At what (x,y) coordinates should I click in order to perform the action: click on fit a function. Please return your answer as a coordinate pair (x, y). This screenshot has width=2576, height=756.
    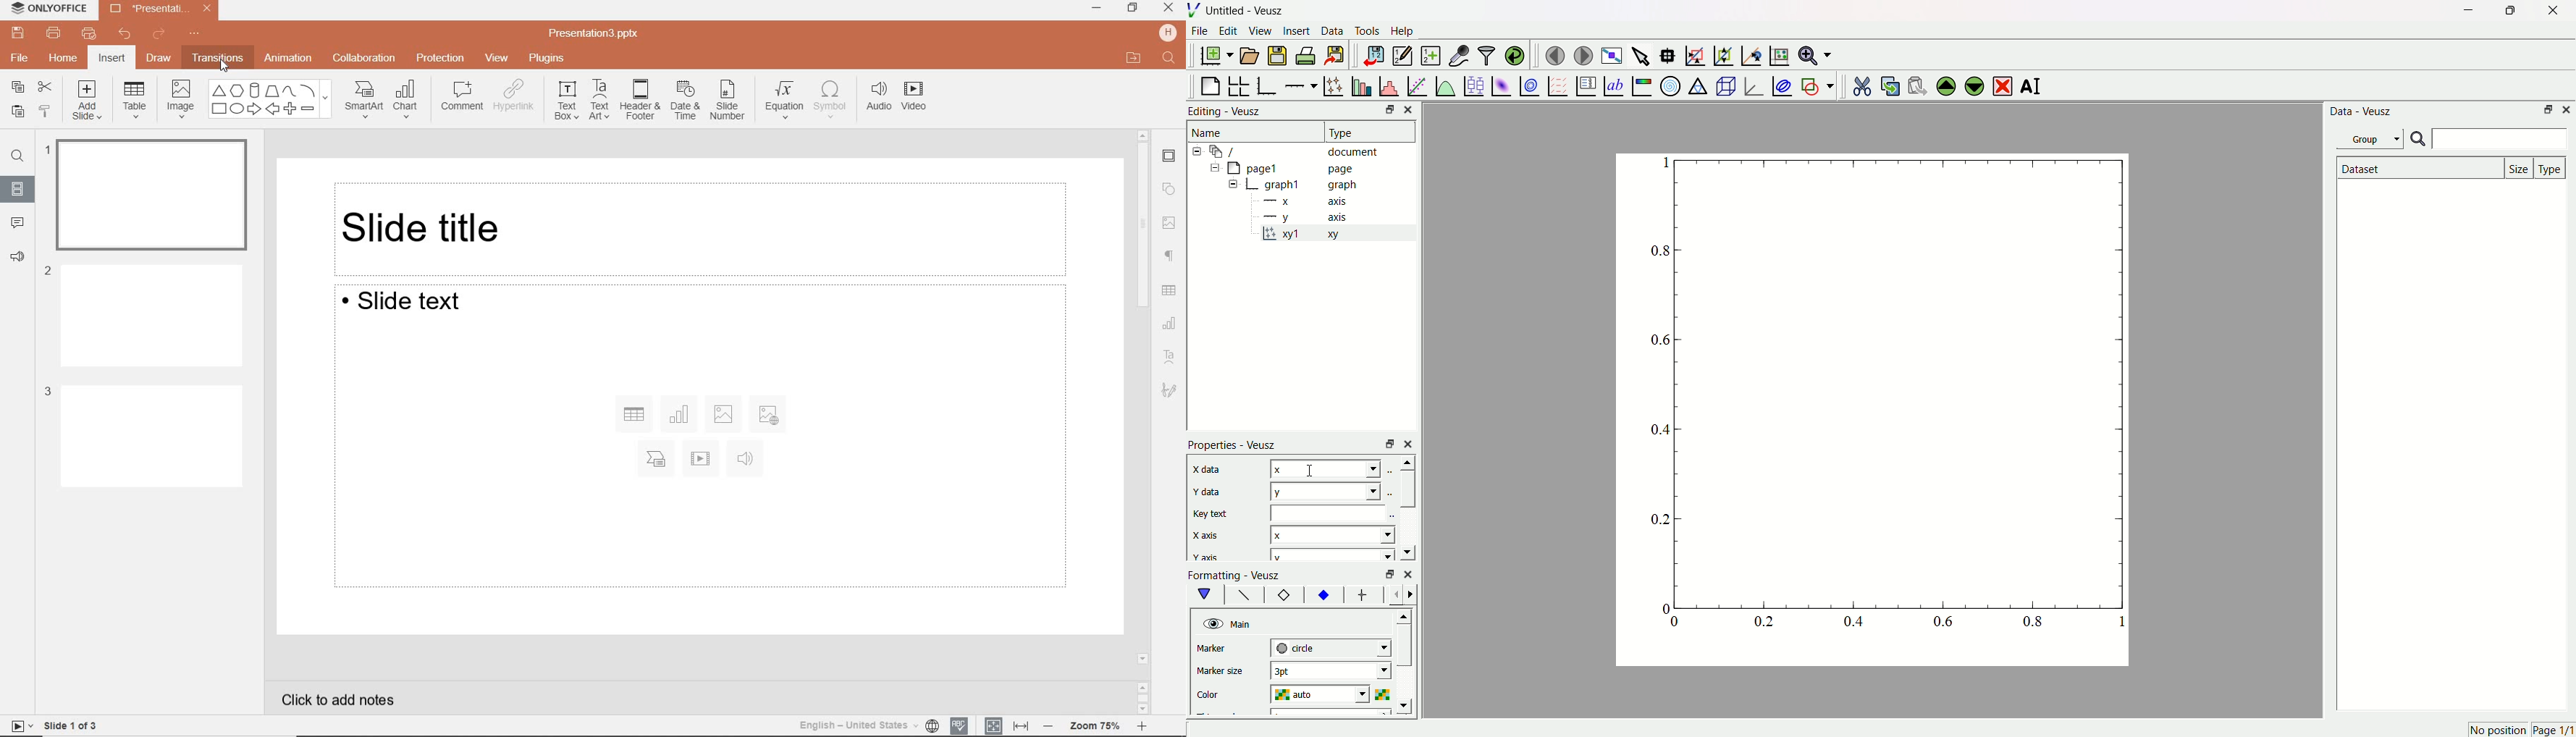
    Looking at the image, I should click on (1416, 85).